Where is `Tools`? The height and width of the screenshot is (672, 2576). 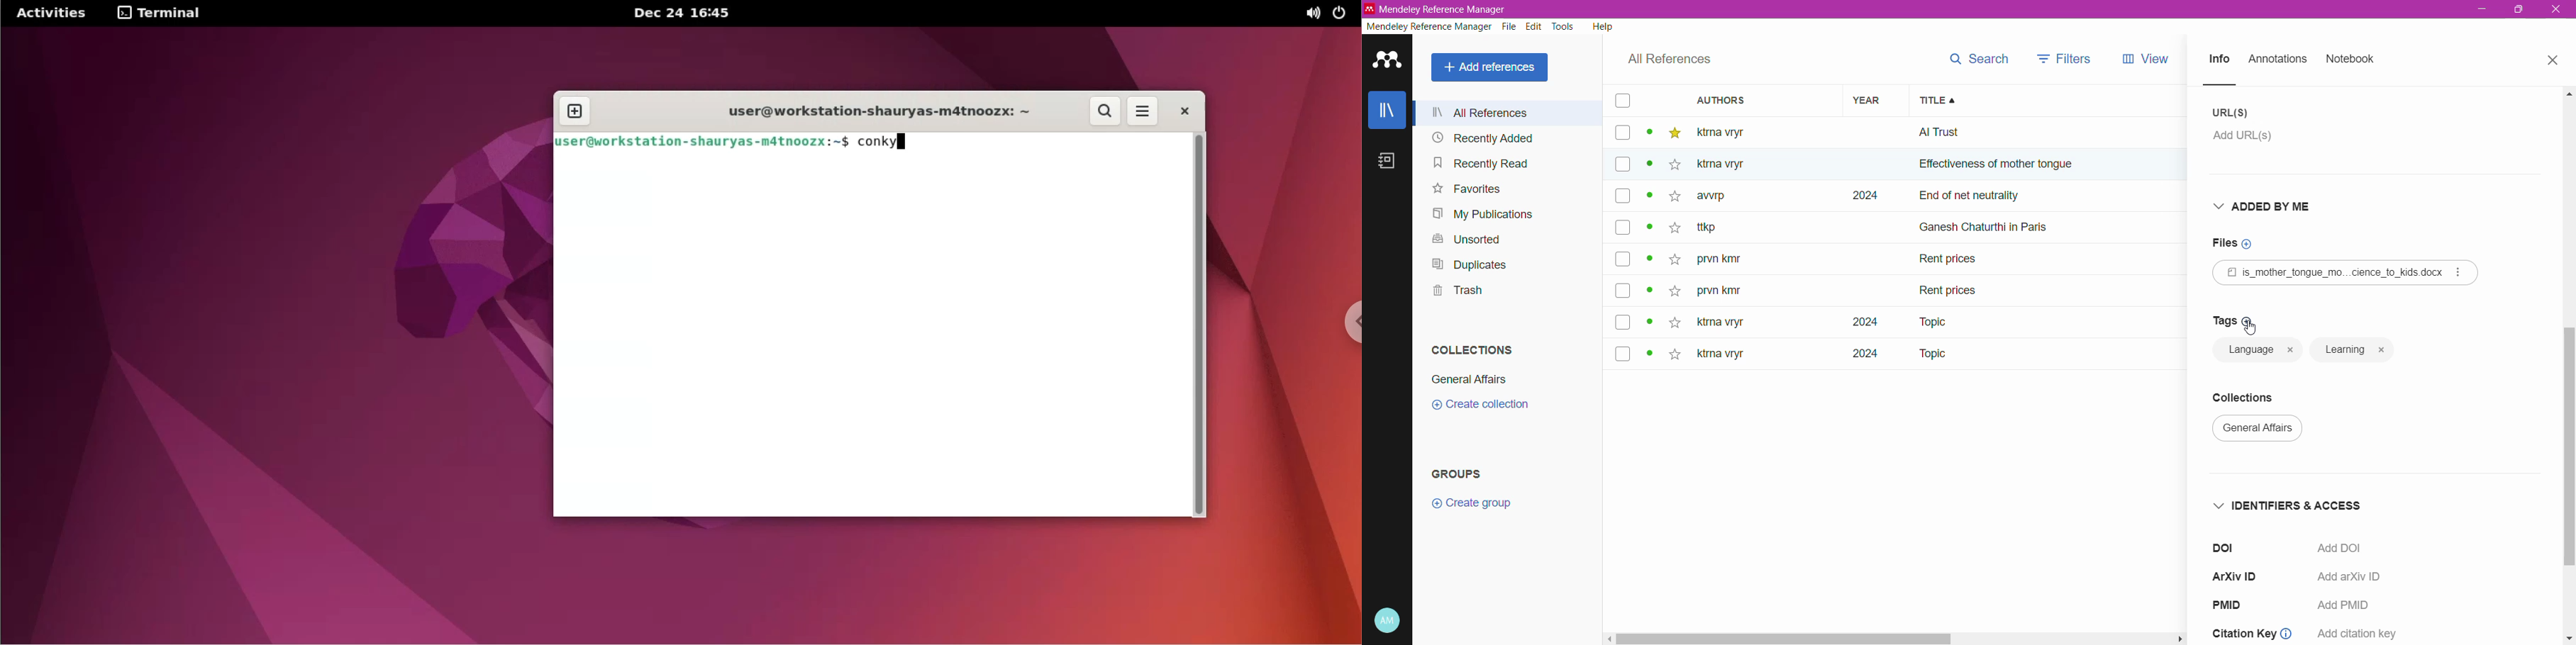 Tools is located at coordinates (1564, 27).